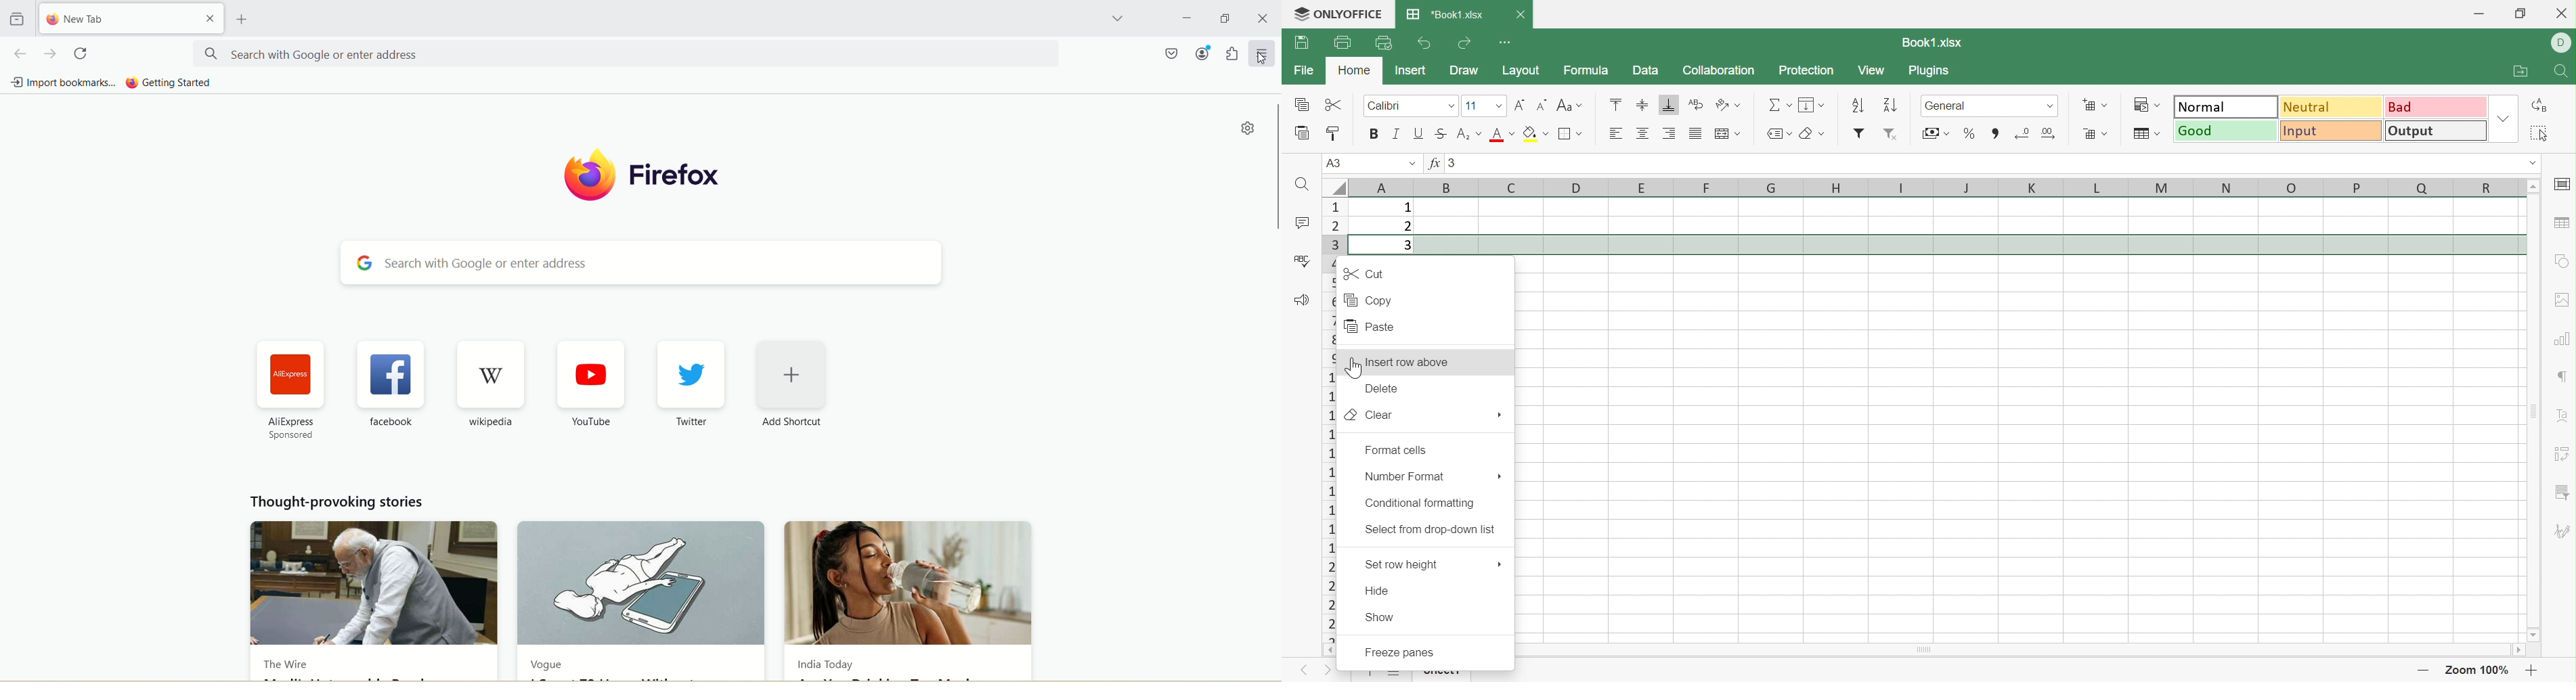  Describe the element at coordinates (1418, 134) in the screenshot. I see `Underline` at that location.